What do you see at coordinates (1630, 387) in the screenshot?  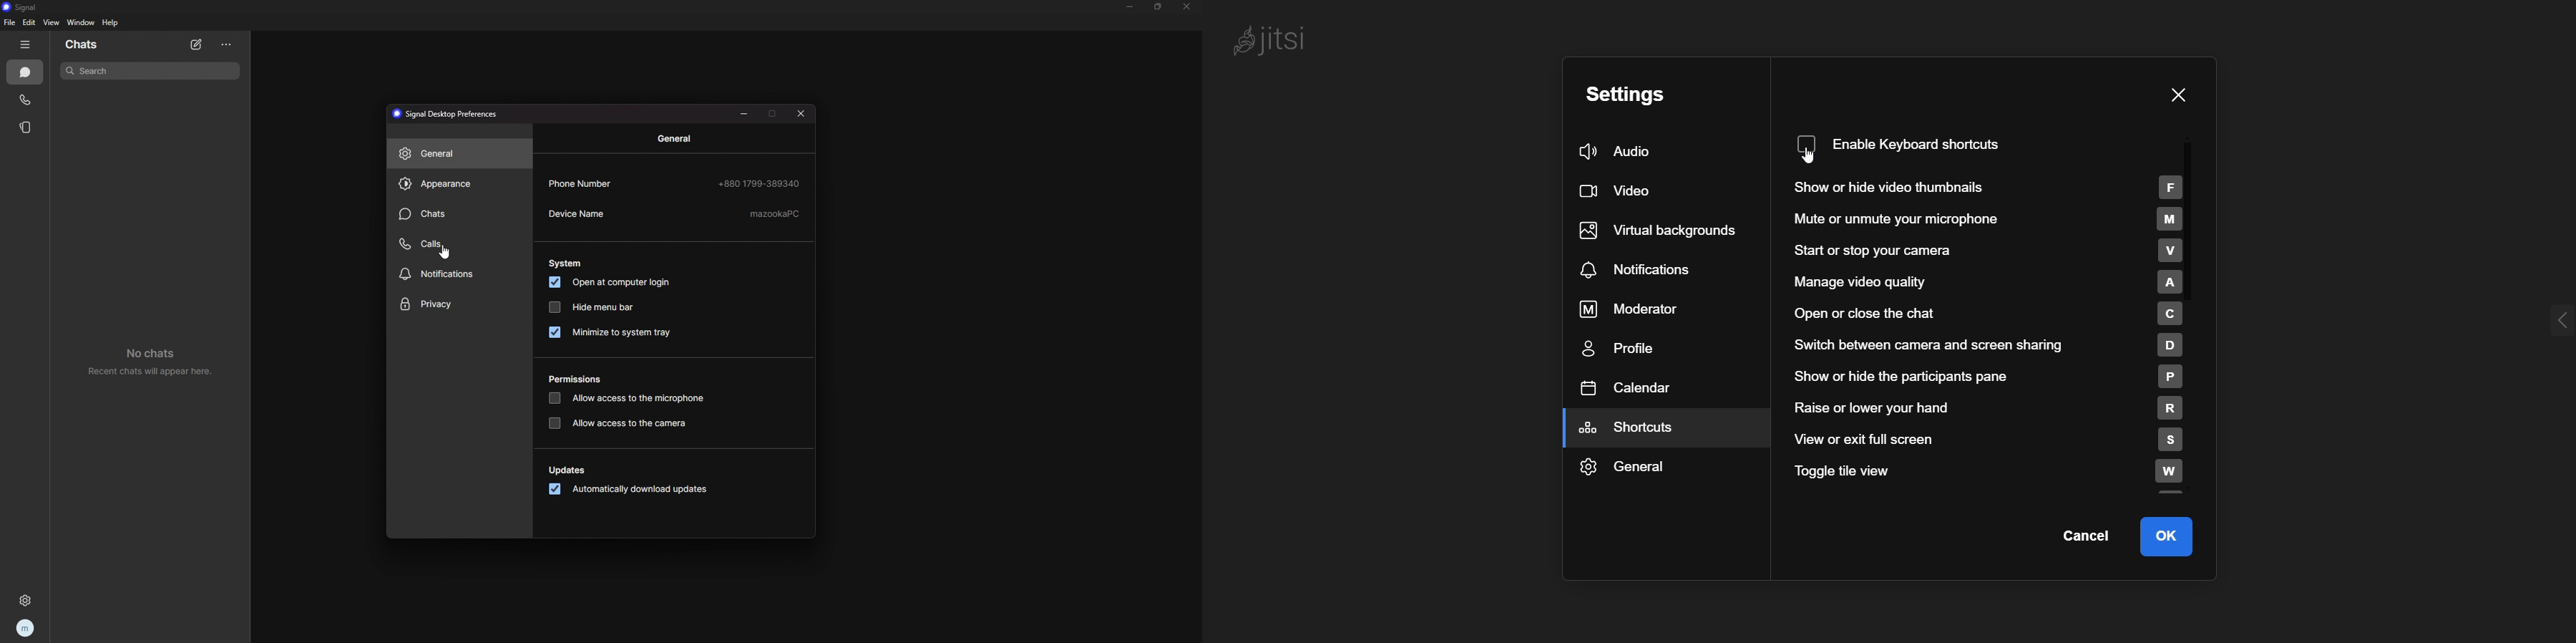 I see `calendar` at bounding box center [1630, 387].